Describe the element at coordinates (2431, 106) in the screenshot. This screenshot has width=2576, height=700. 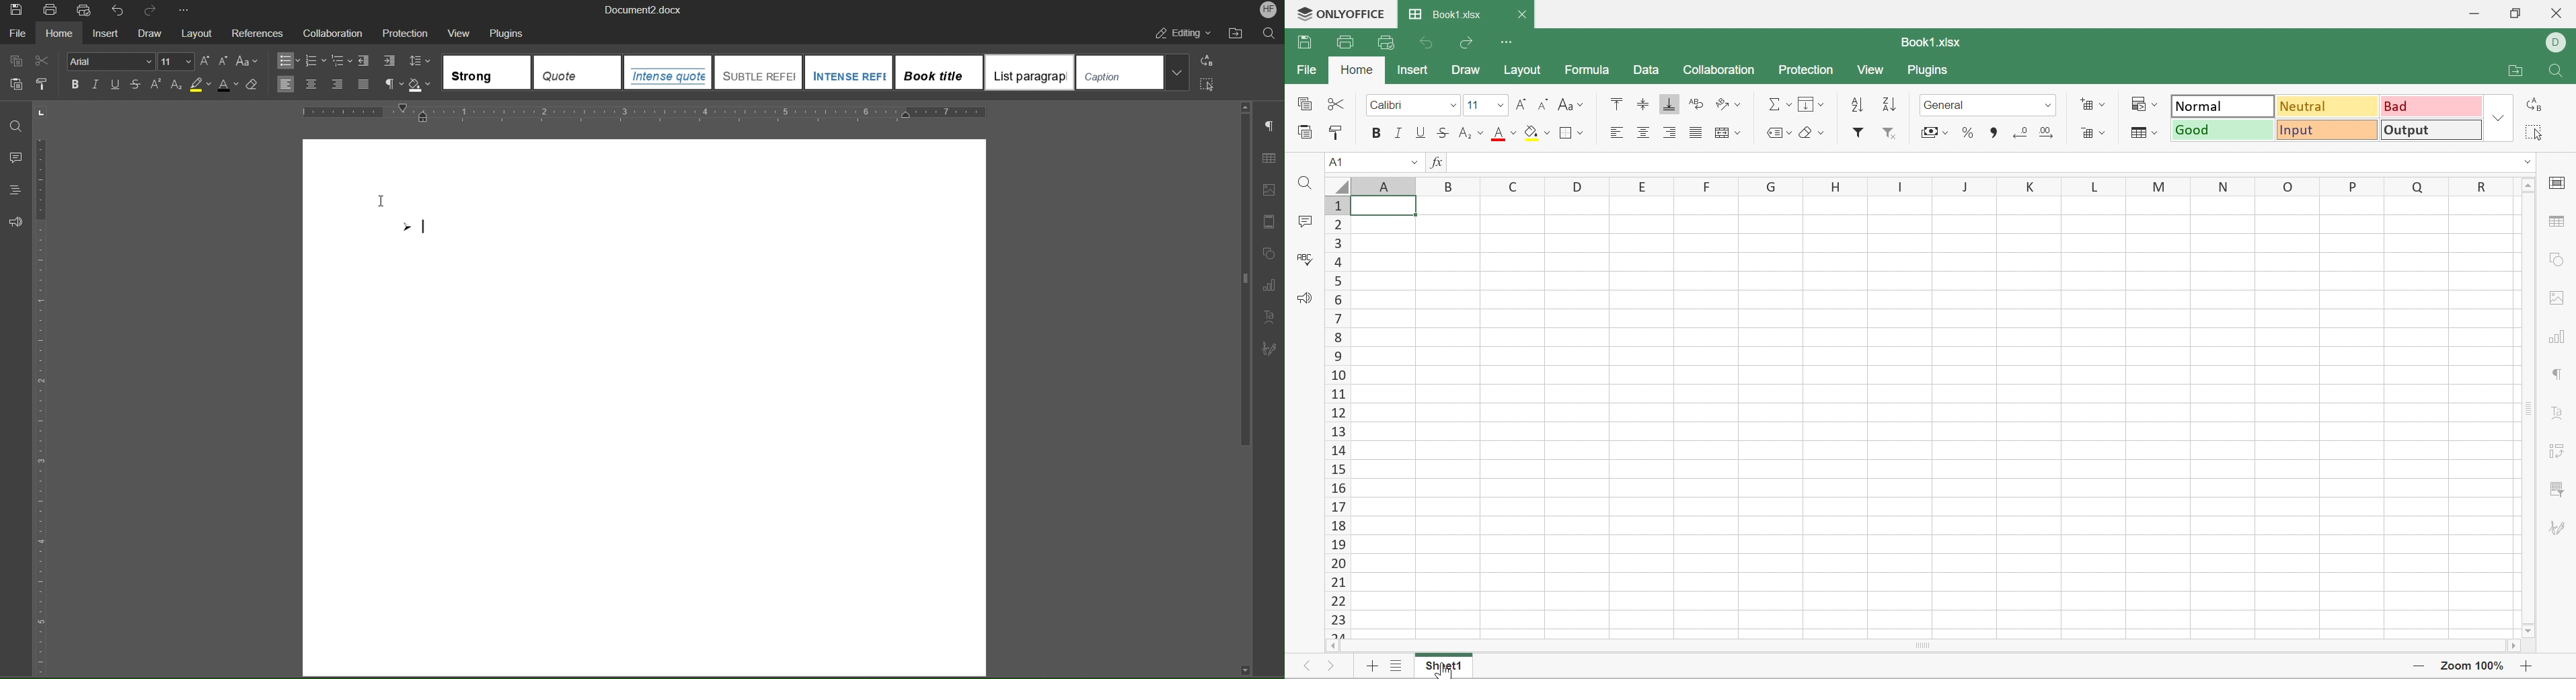
I see `Bad` at that location.